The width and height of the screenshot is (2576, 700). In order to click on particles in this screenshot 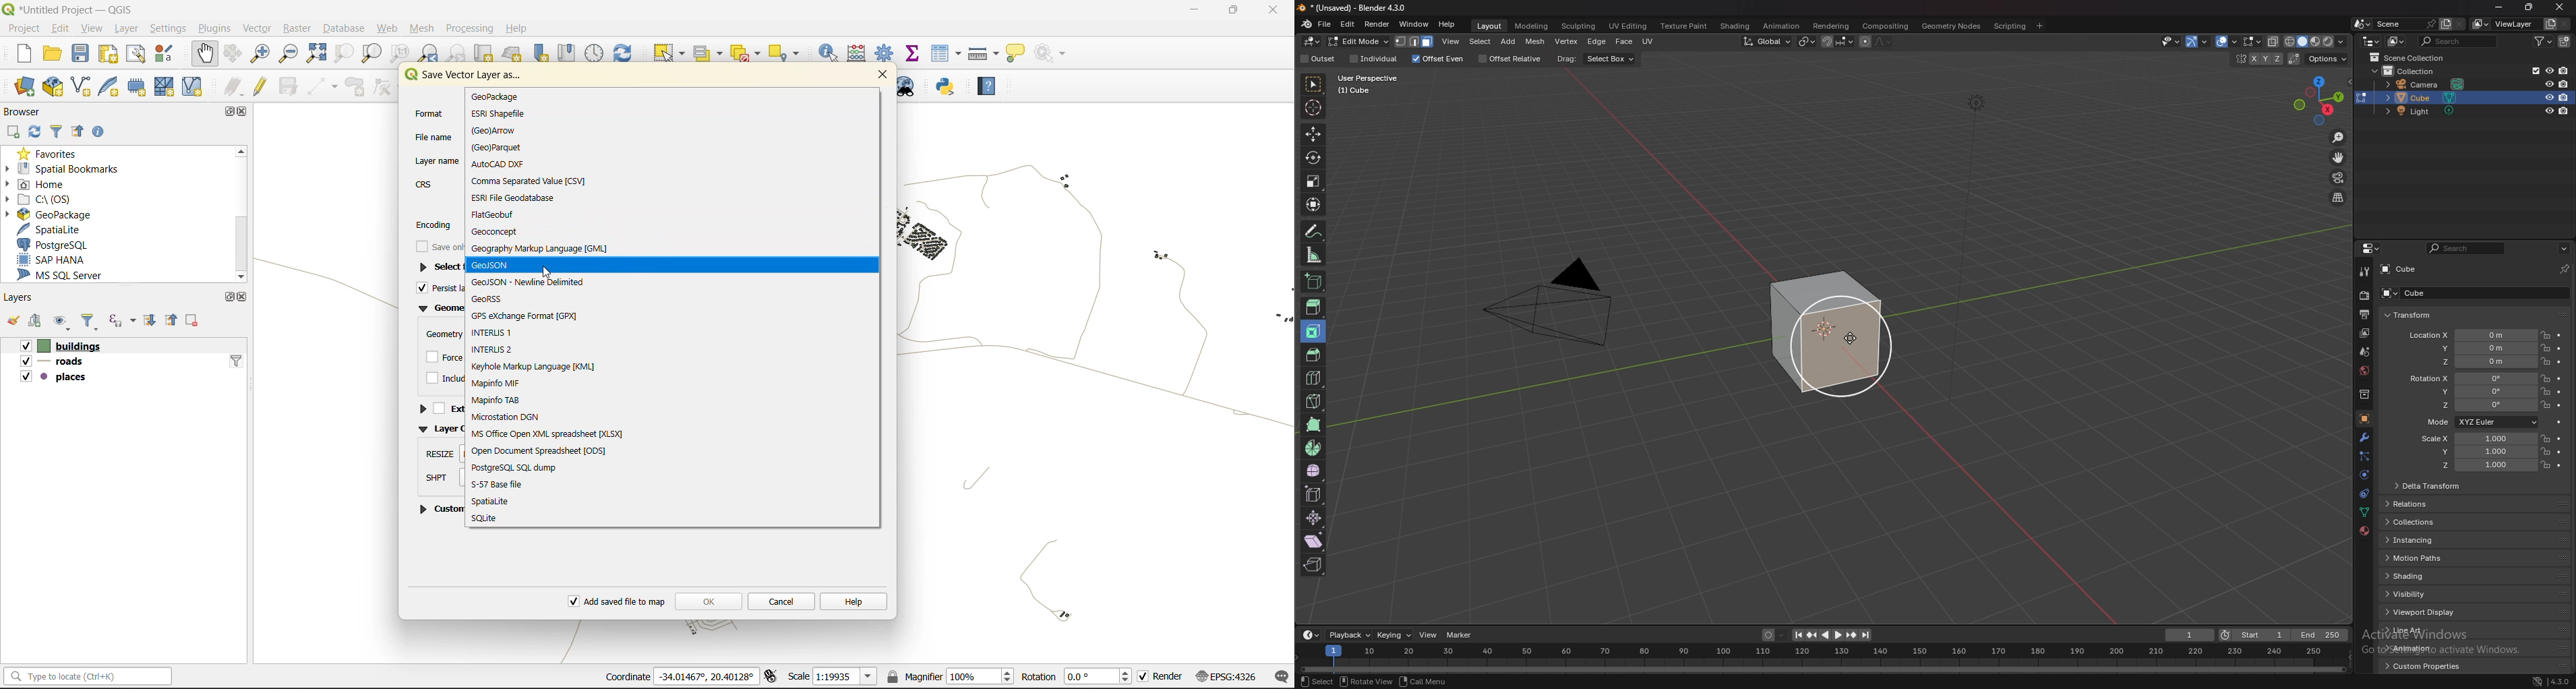, I will do `click(2363, 457)`.